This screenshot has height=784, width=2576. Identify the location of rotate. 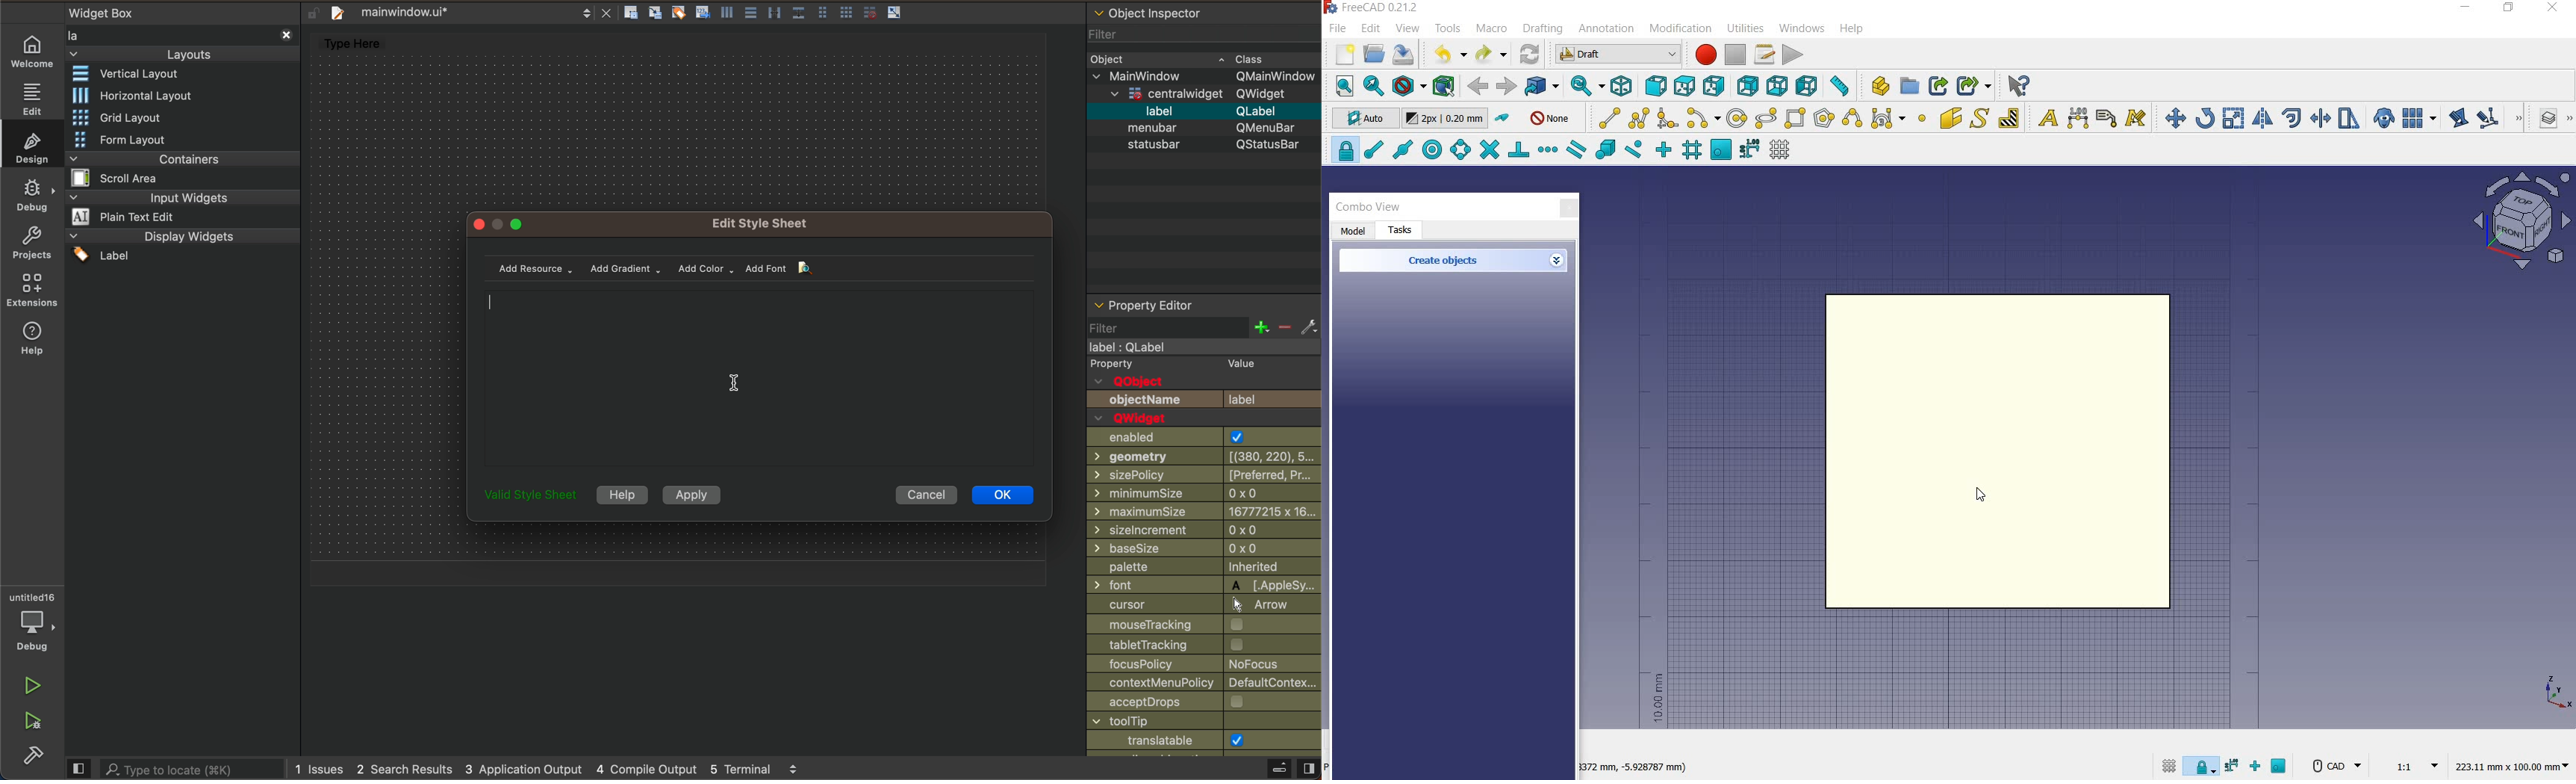
(2205, 117).